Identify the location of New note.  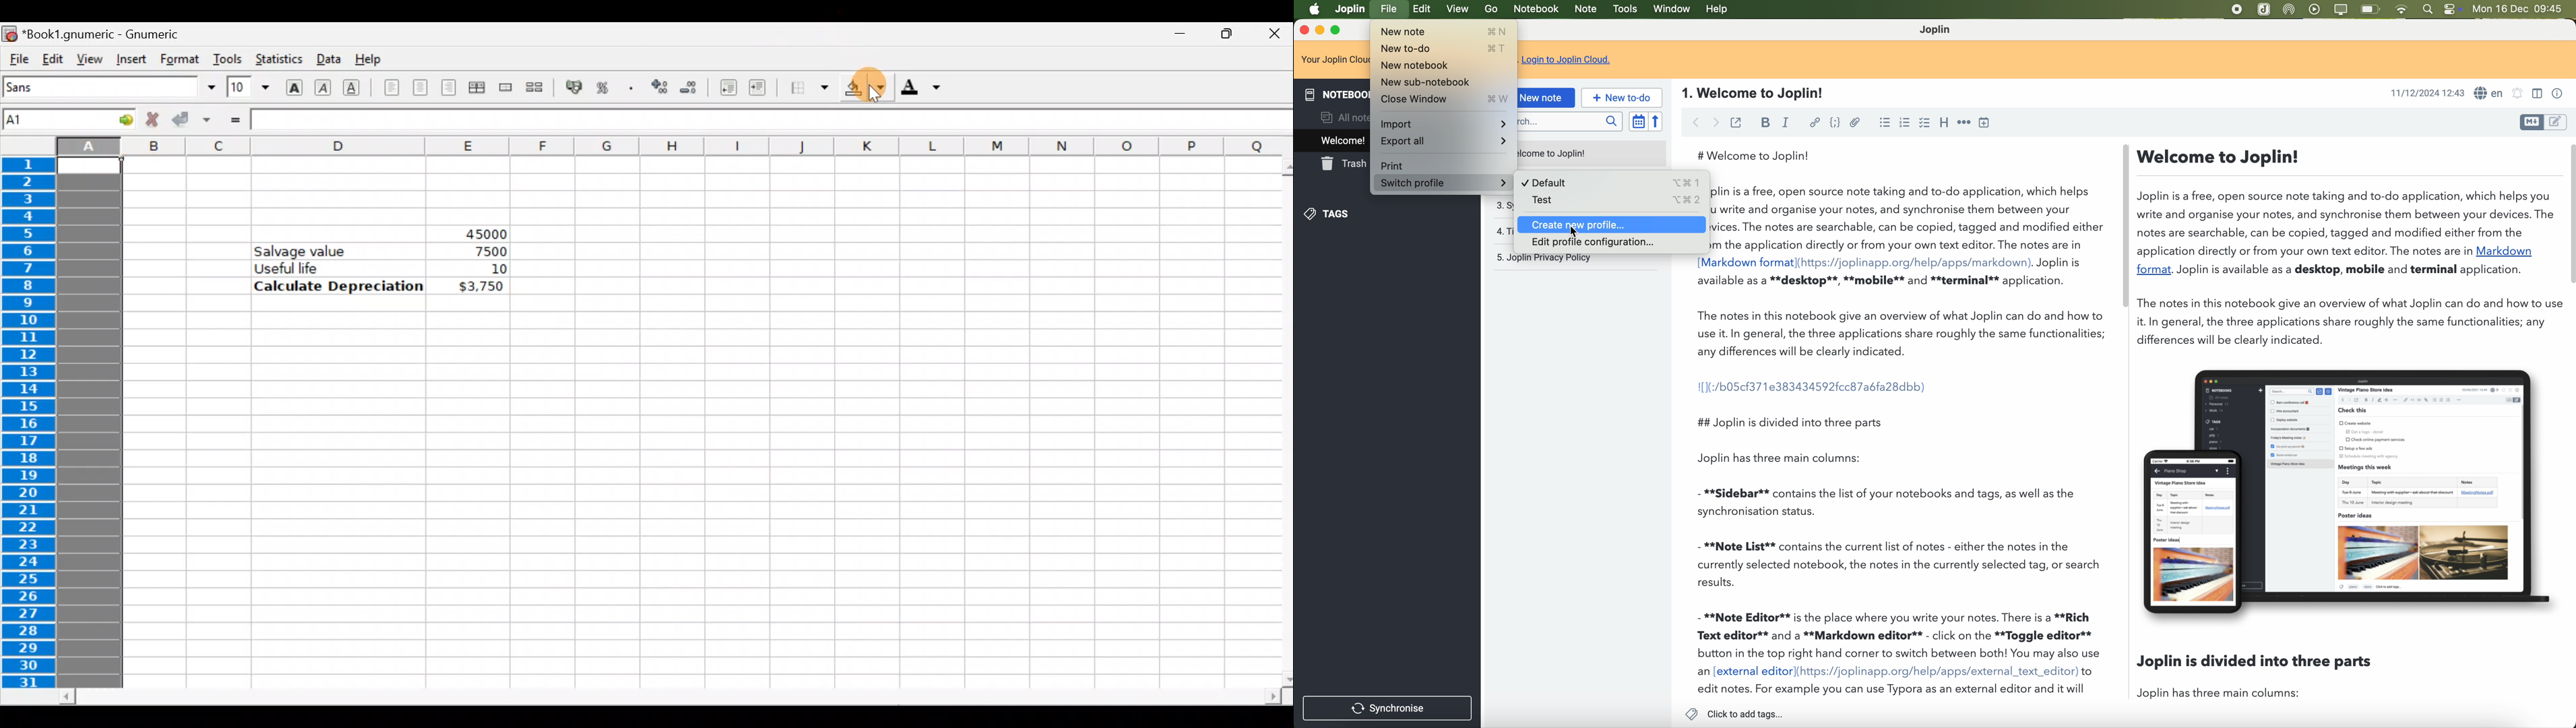
(1441, 33).